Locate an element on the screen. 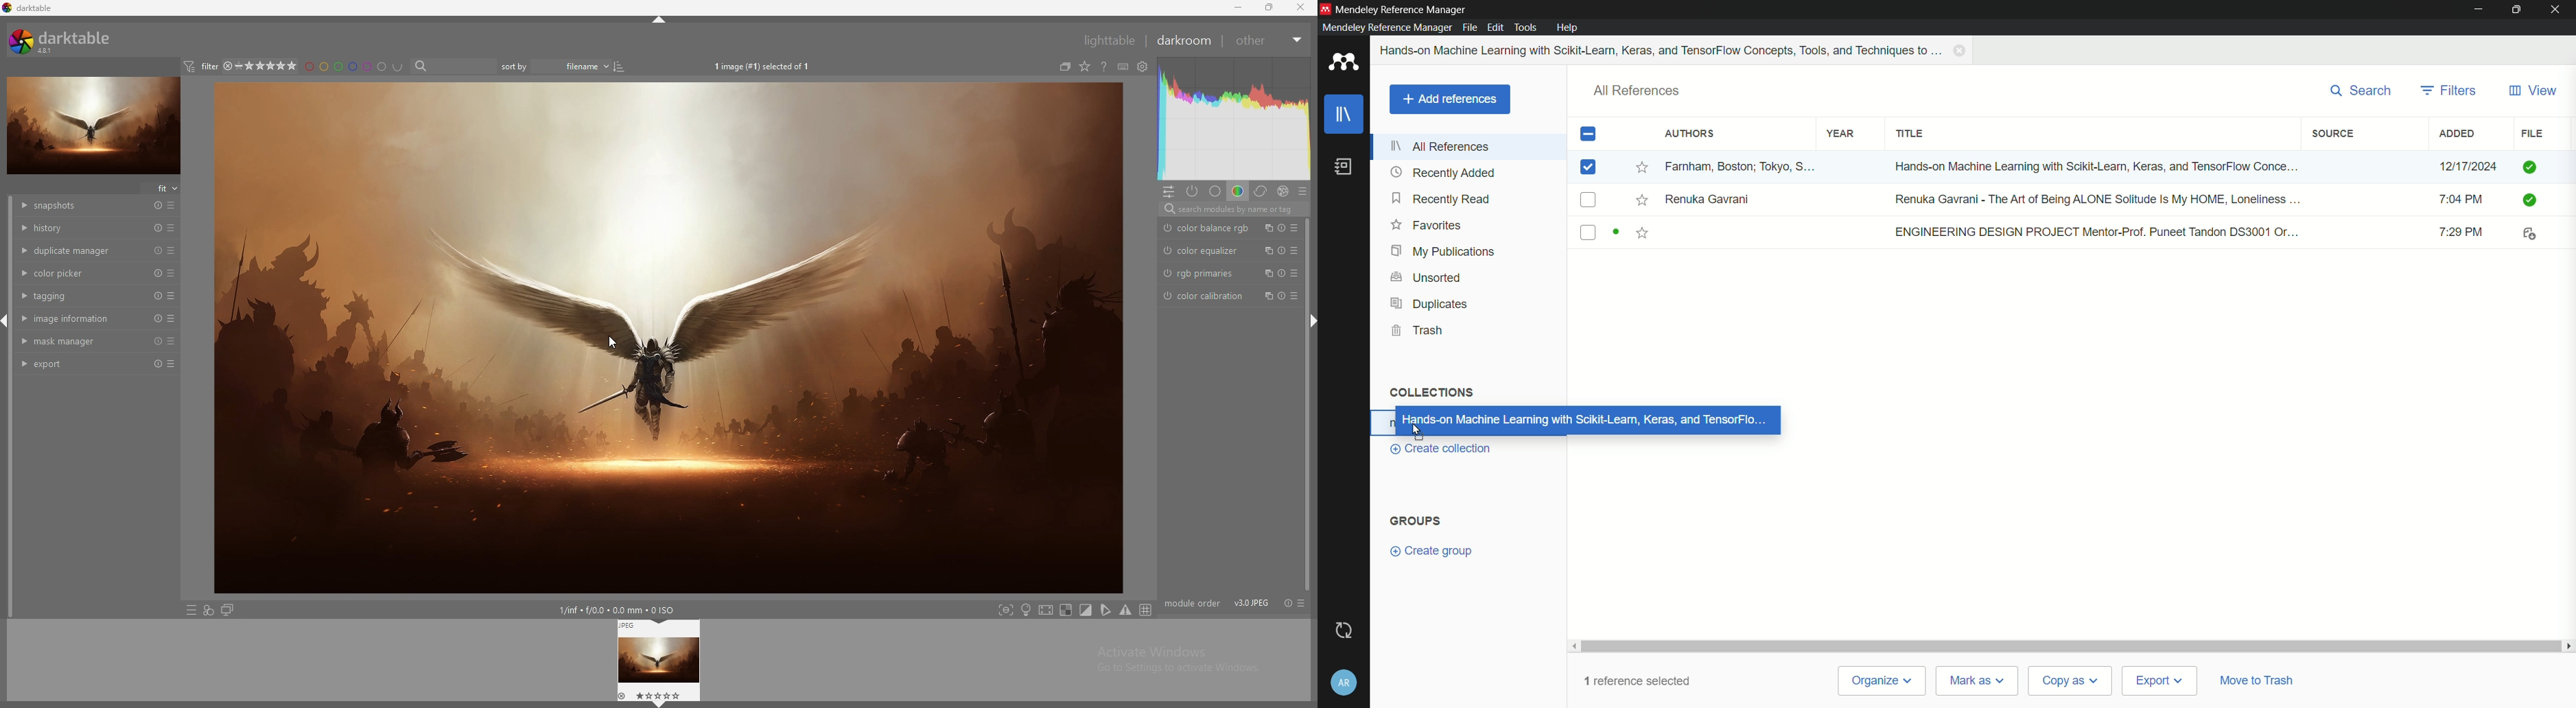 Image resolution: width=2576 pixels, height=728 pixels. view is located at coordinates (2533, 91).